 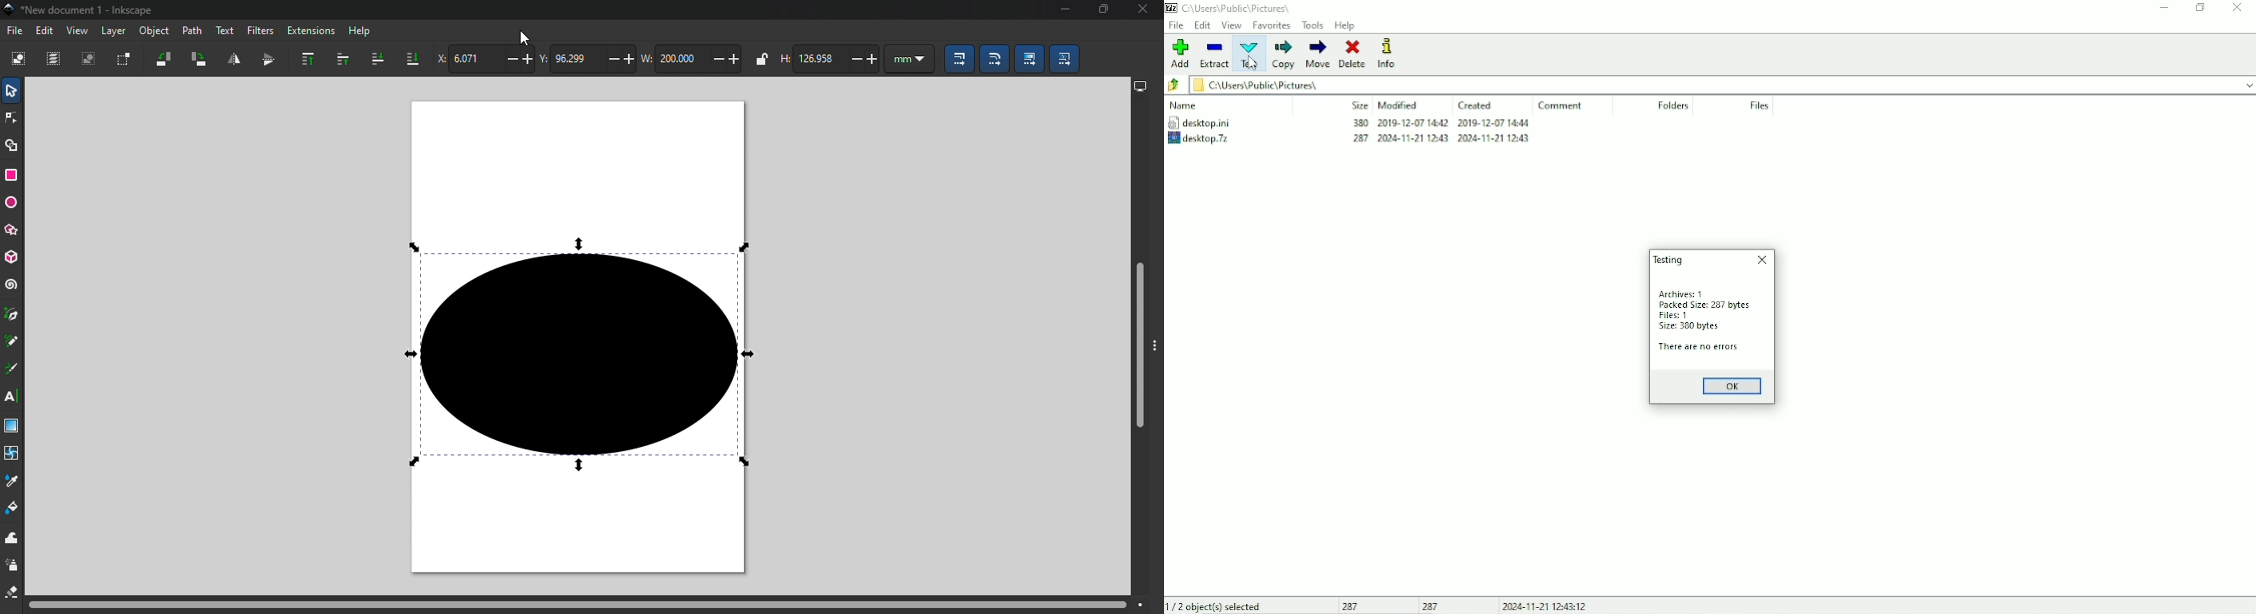 What do you see at coordinates (90, 61) in the screenshot?
I see `Deselect all selected objects` at bounding box center [90, 61].